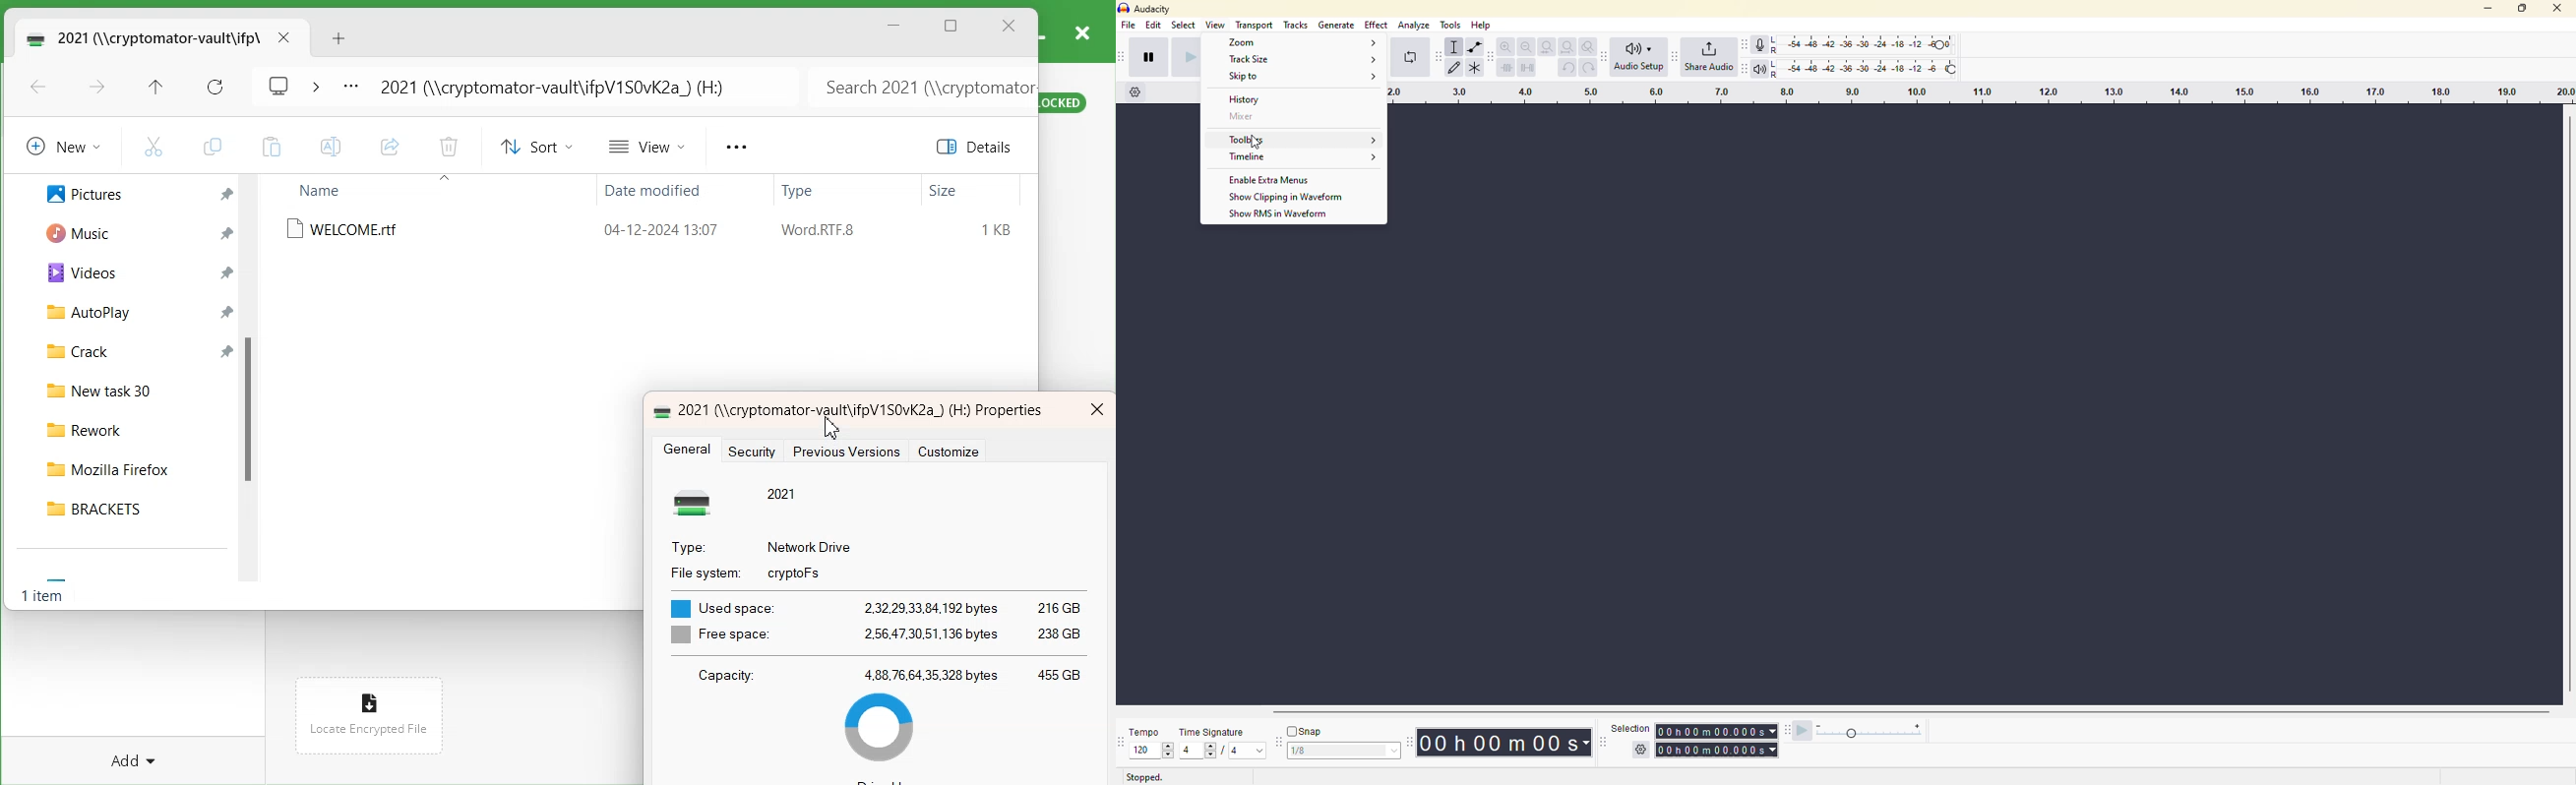 The width and height of the screenshot is (2576, 812). I want to click on History, so click(1282, 100).